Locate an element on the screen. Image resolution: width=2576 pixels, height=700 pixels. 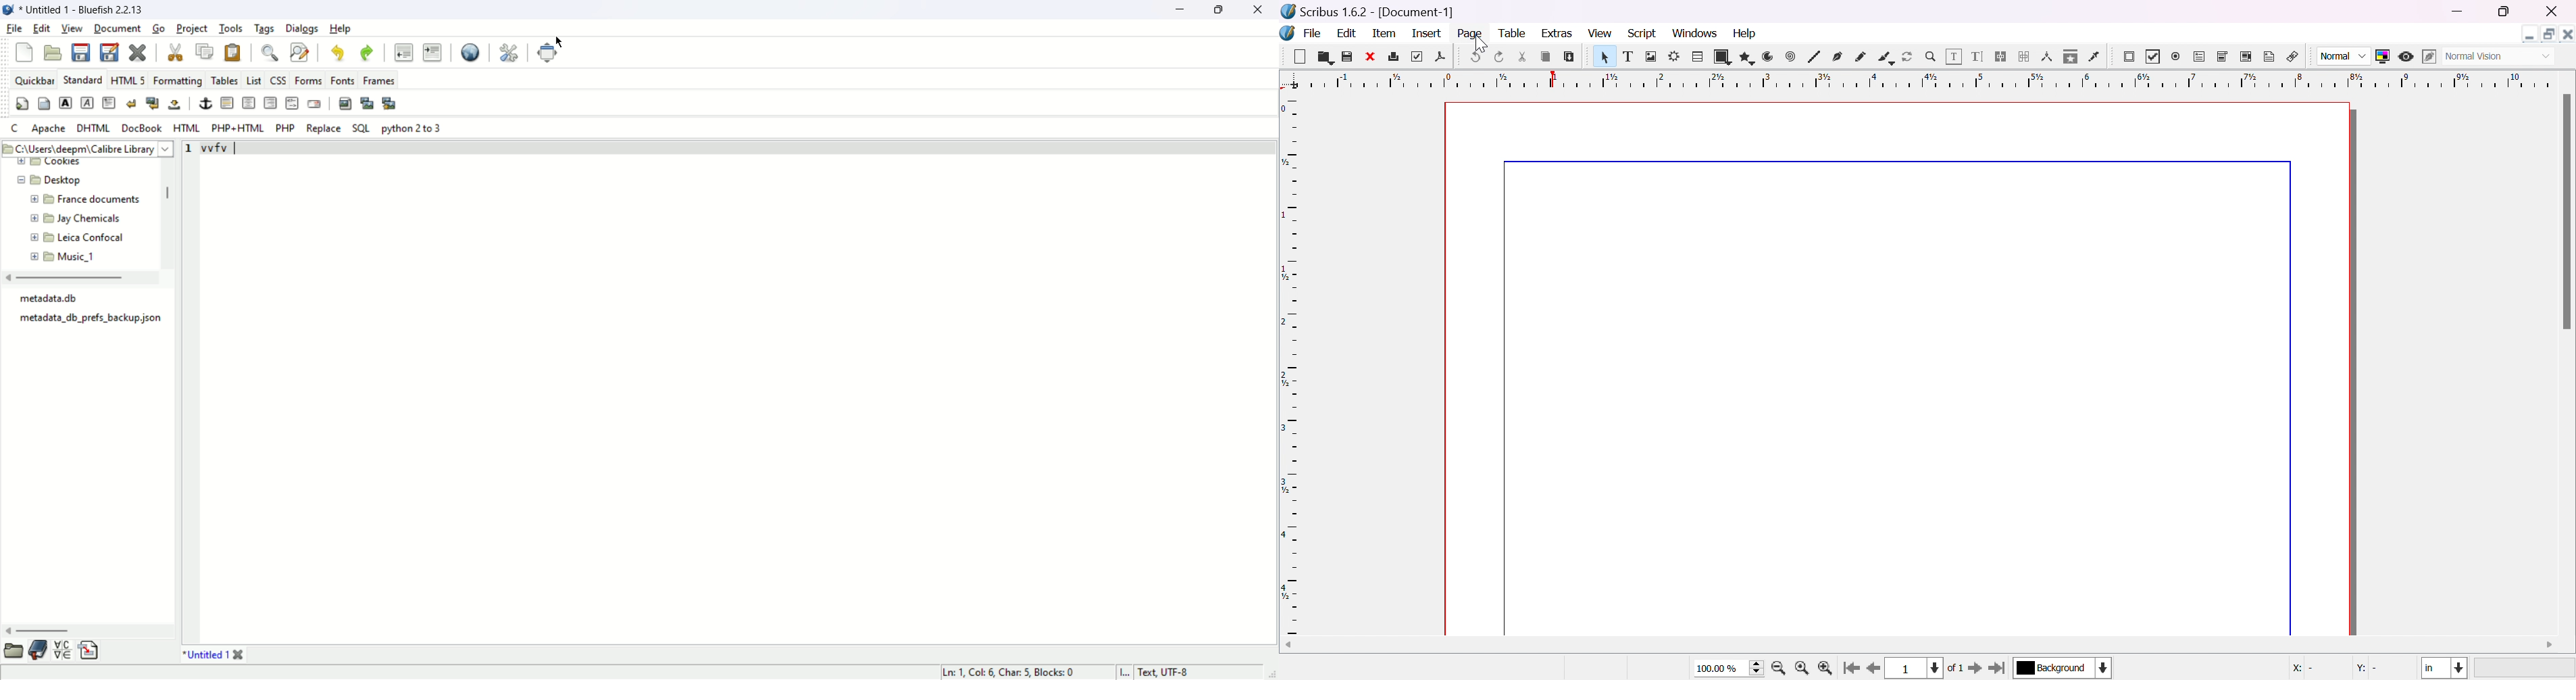
file is located at coordinates (1314, 34).